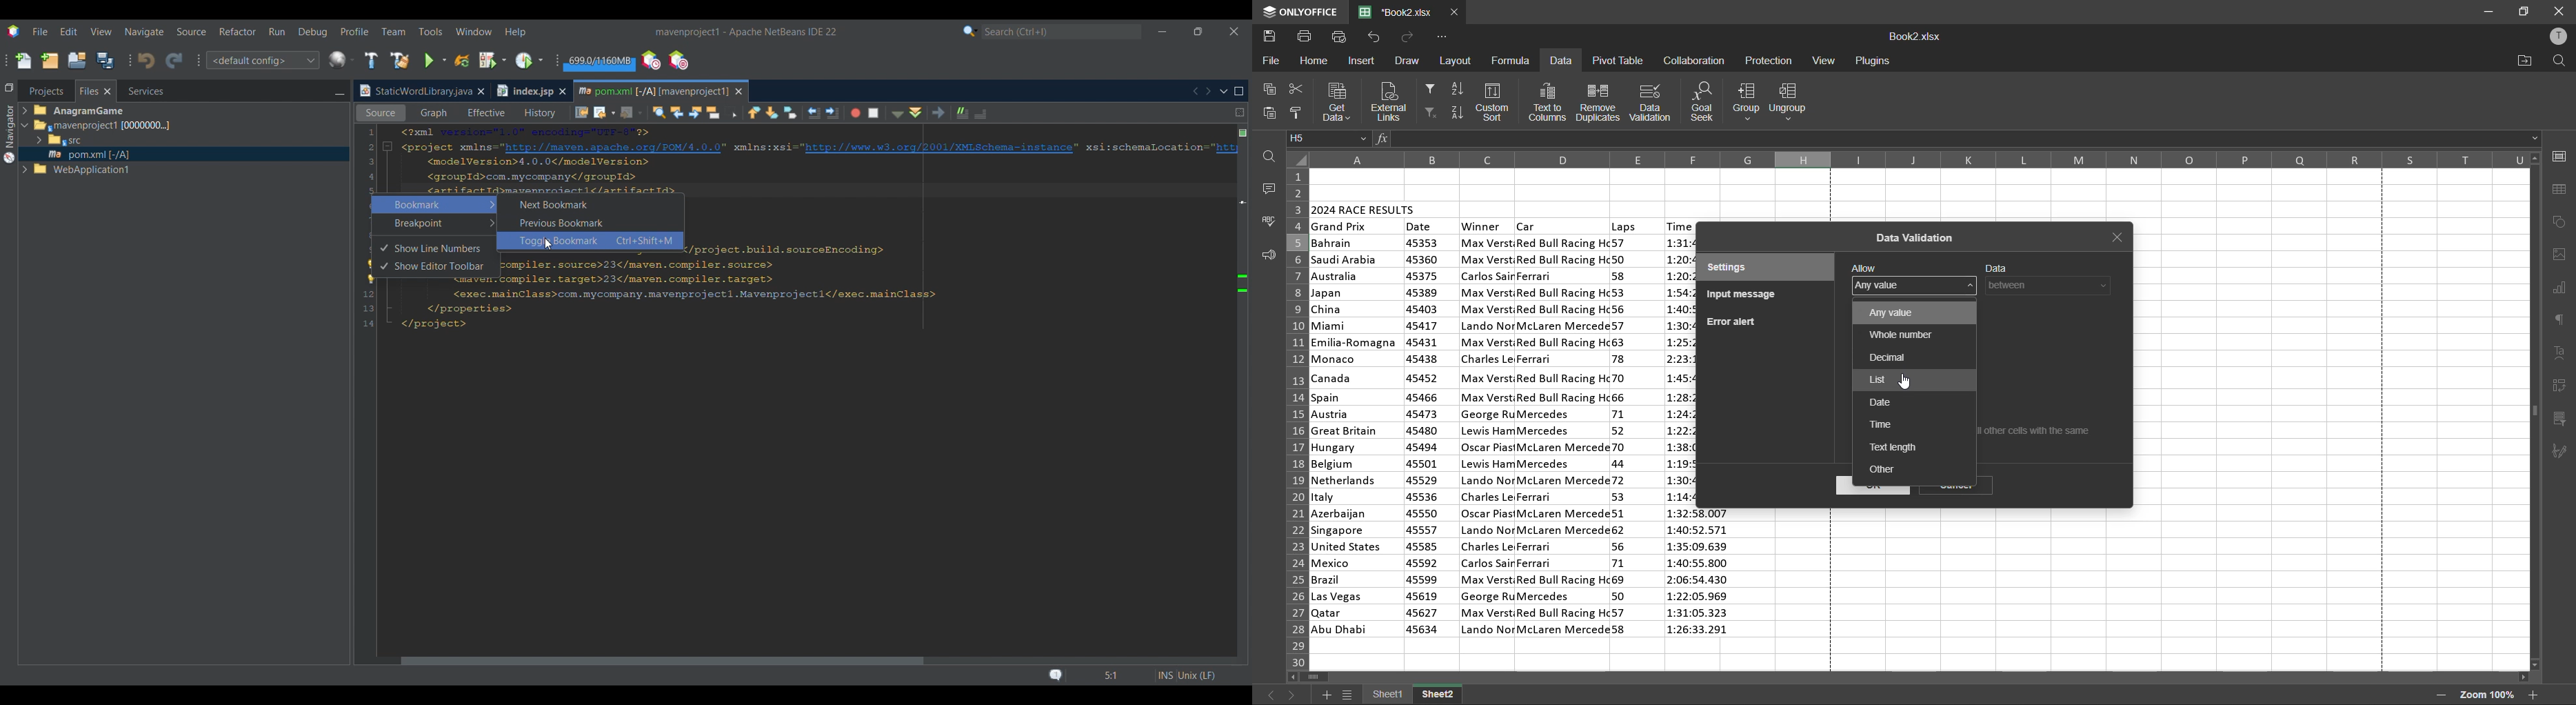 This screenshot has width=2576, height=728. Describe the element at coordinates (2053, 286) in the screenshot. I see `data` at that location.